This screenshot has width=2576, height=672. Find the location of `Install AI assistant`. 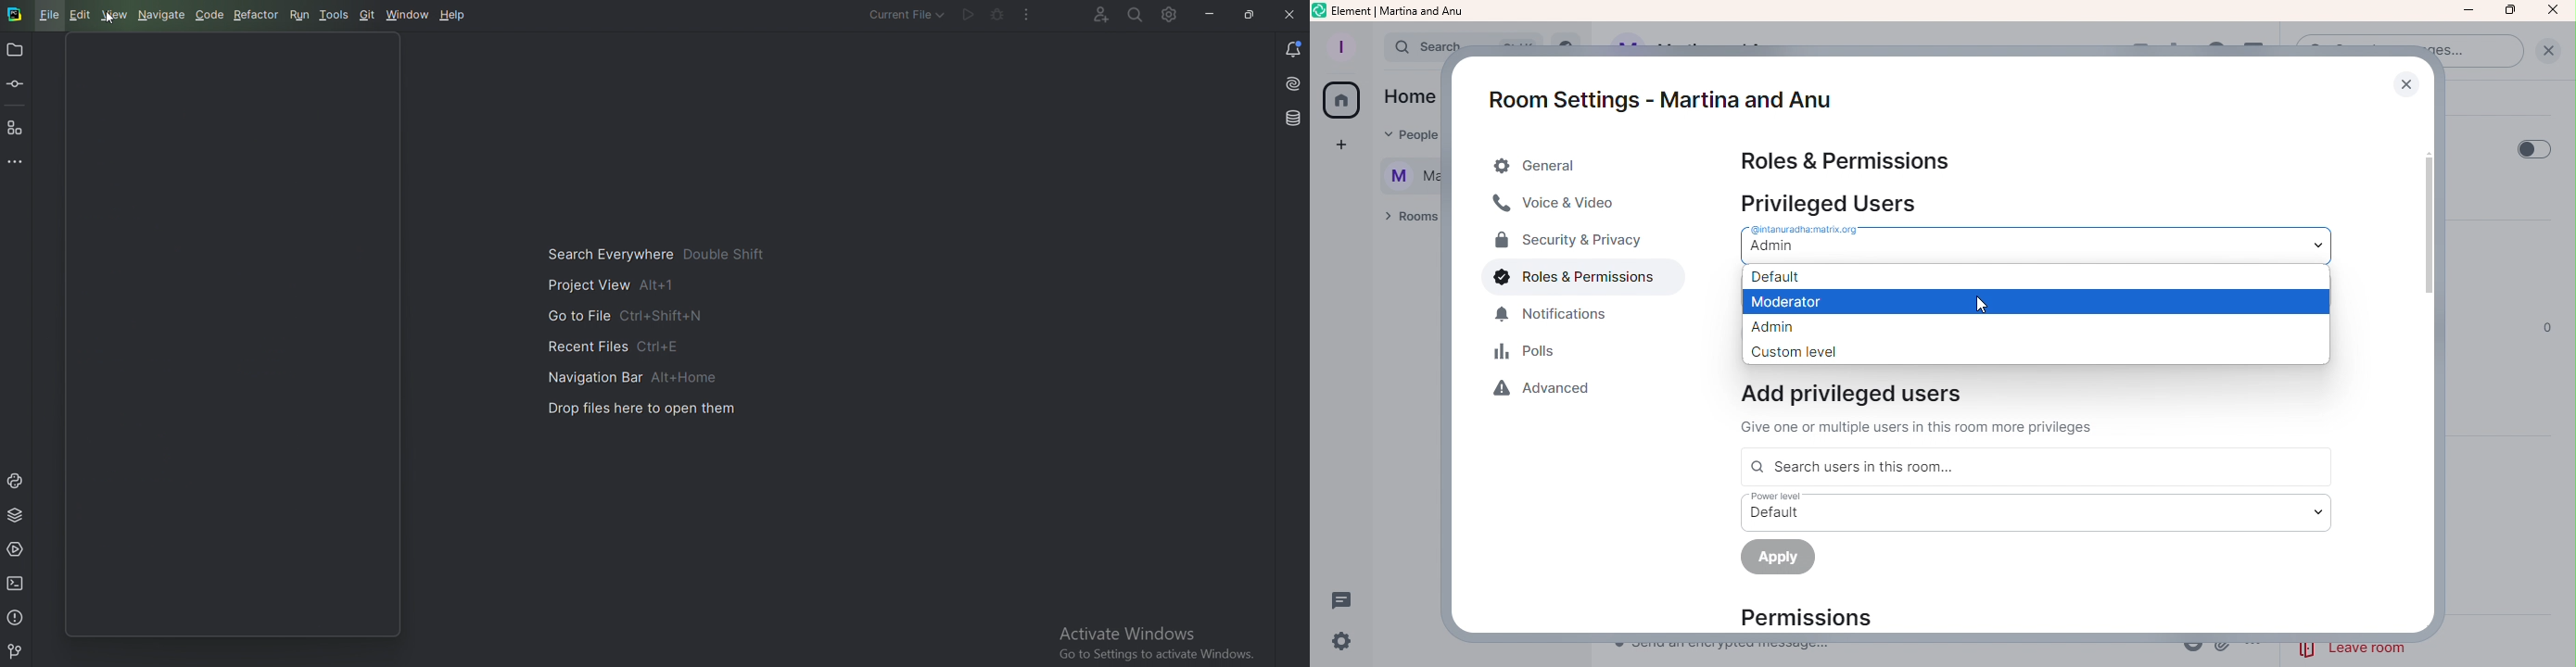

Install AI assistant is located at coordinates (1291, 84).